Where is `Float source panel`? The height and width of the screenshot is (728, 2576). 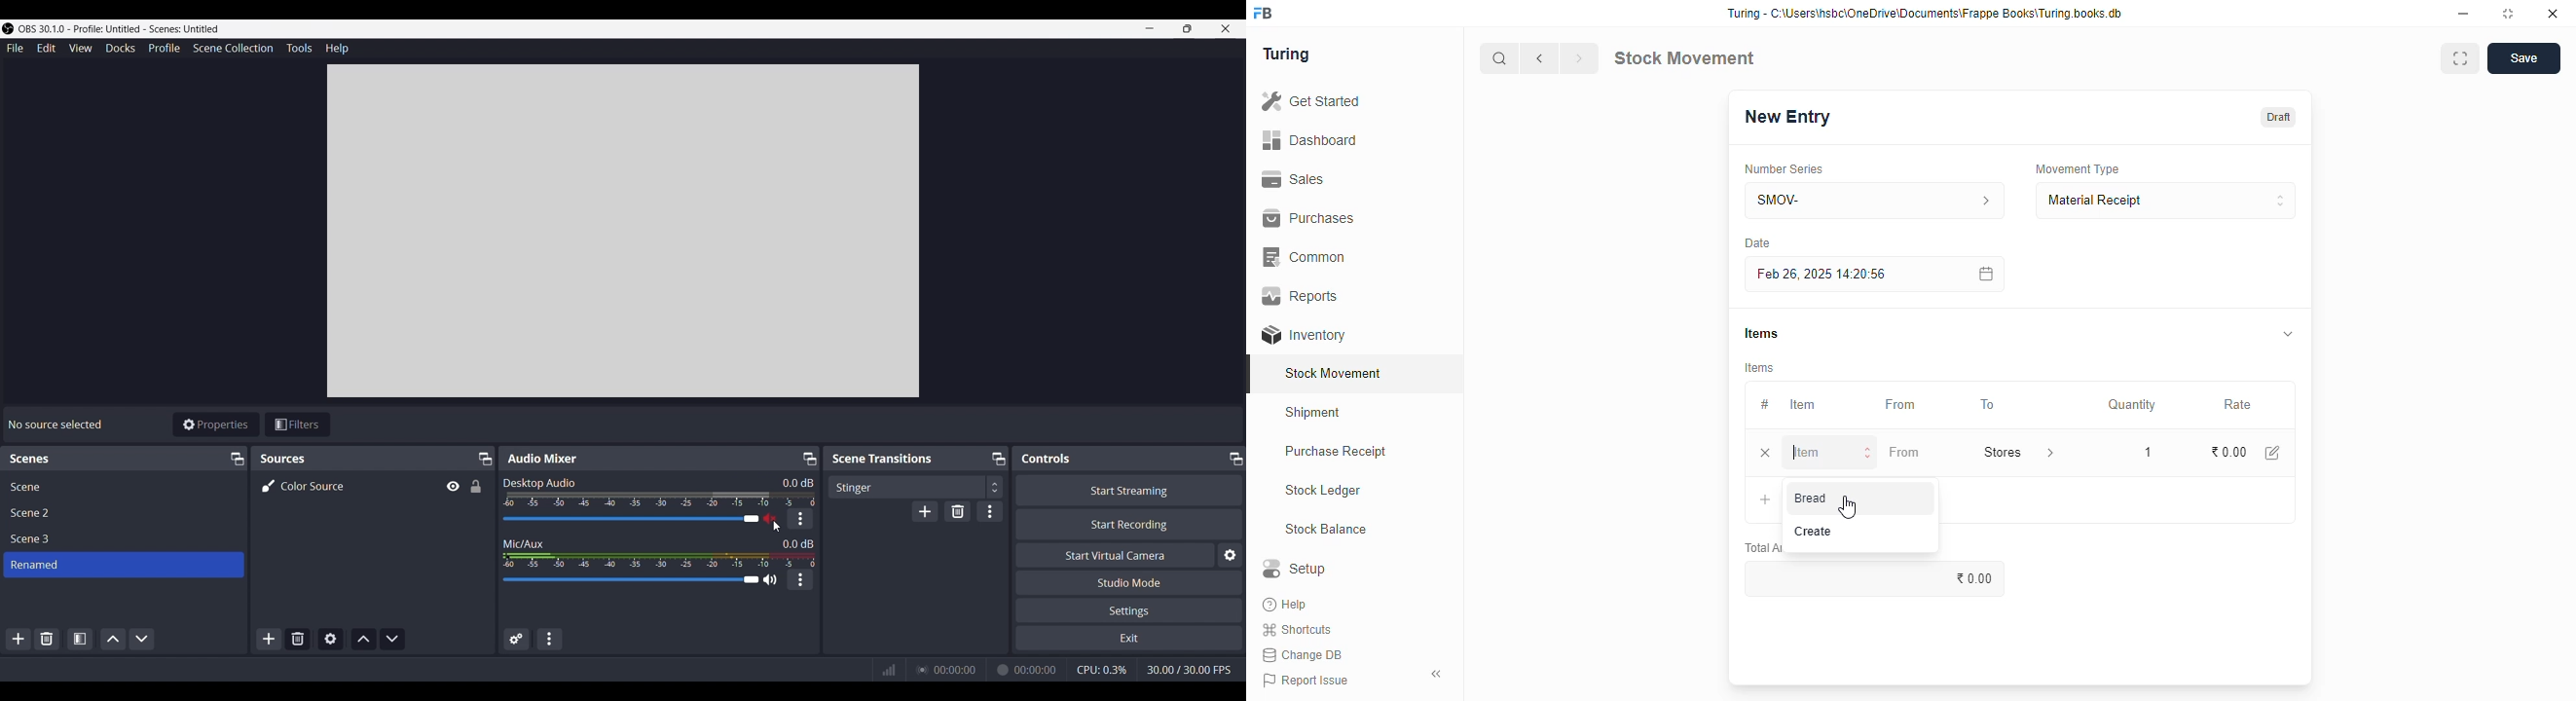
Float source panel is located at coordinates (236, 460).